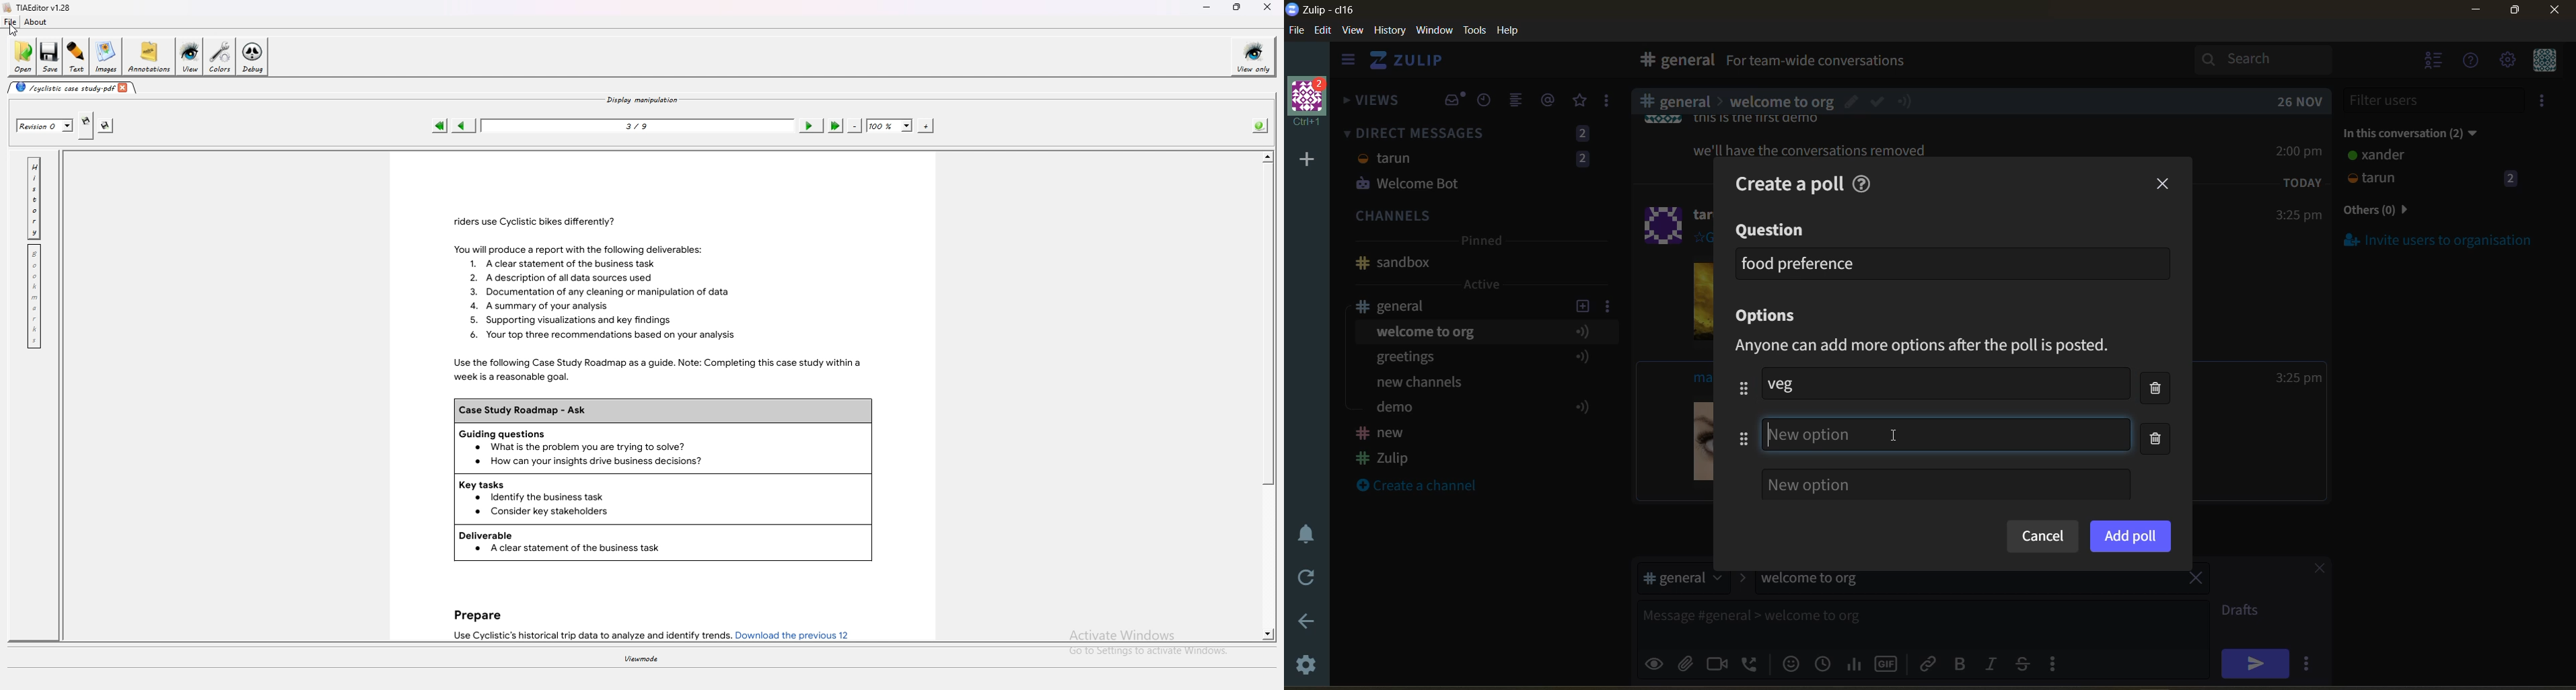 Image resolution: width=2576 pixels, height=700 pixels. What do you see at coordinates (2275, 59) in the screenshot?
I see `search` at bounding box center [2275, 59].